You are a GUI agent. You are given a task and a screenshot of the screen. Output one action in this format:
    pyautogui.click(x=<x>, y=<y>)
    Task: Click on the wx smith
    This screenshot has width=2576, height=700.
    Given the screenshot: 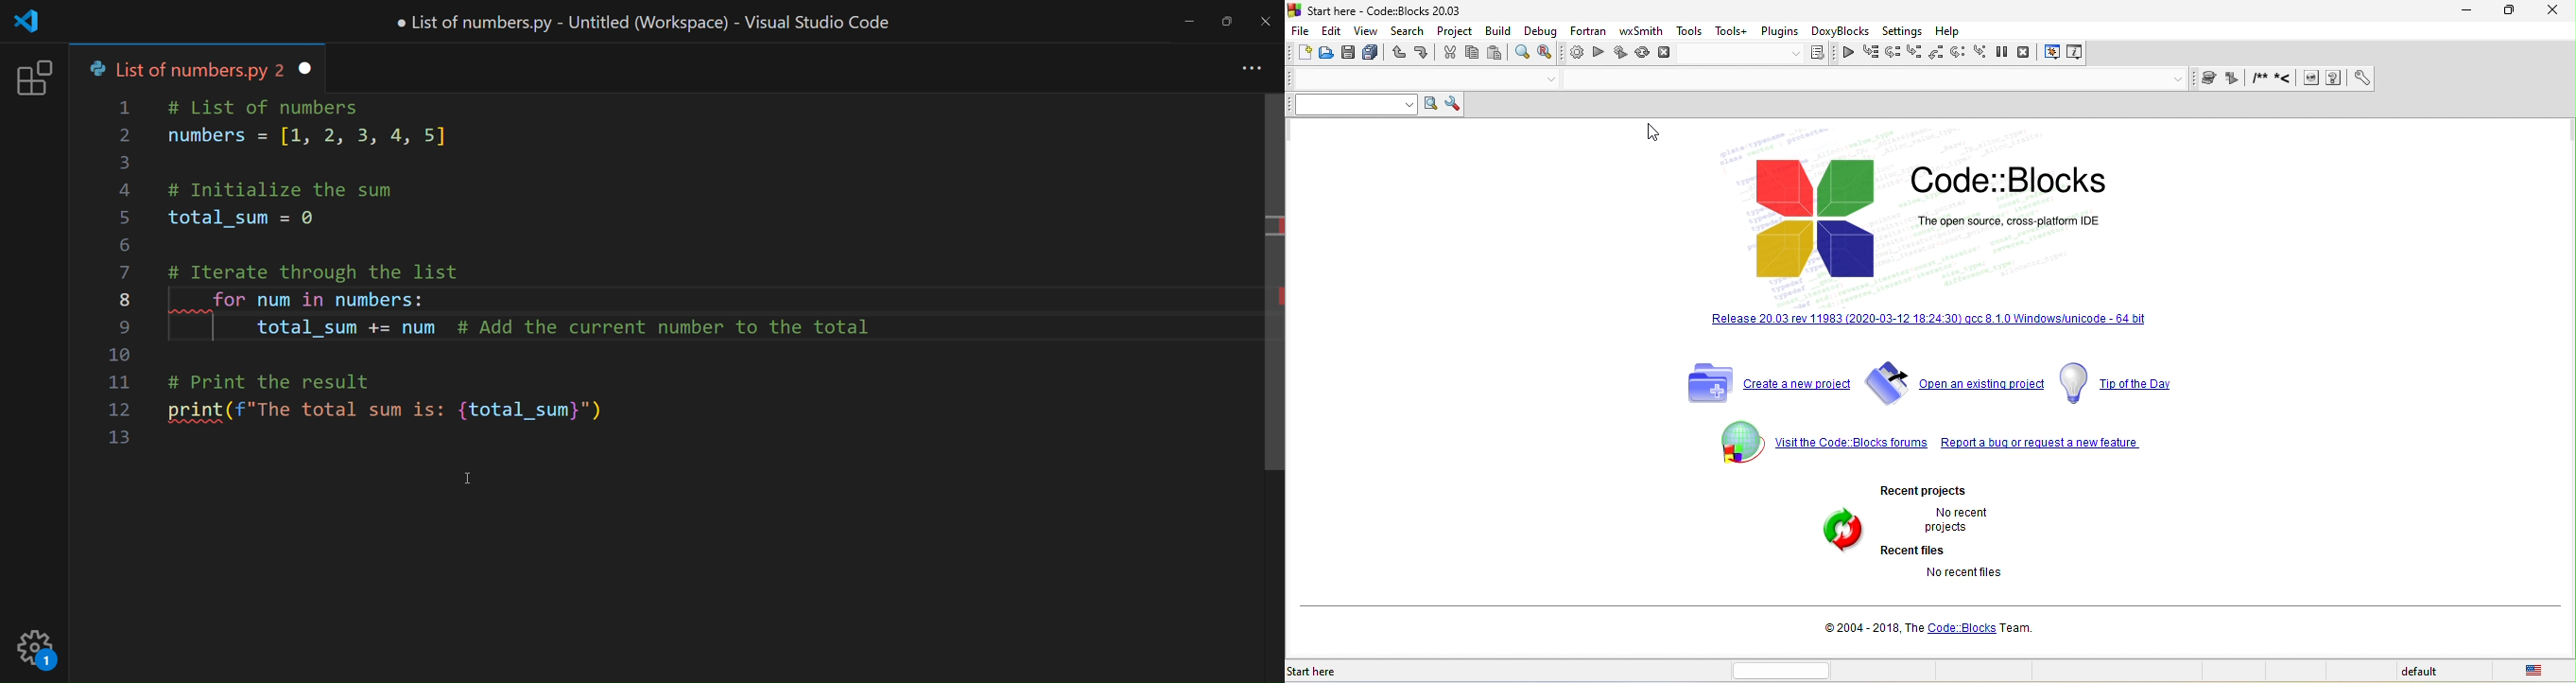 What is the action you would take?
    pyautogui.click(x=1639, y=31)
    